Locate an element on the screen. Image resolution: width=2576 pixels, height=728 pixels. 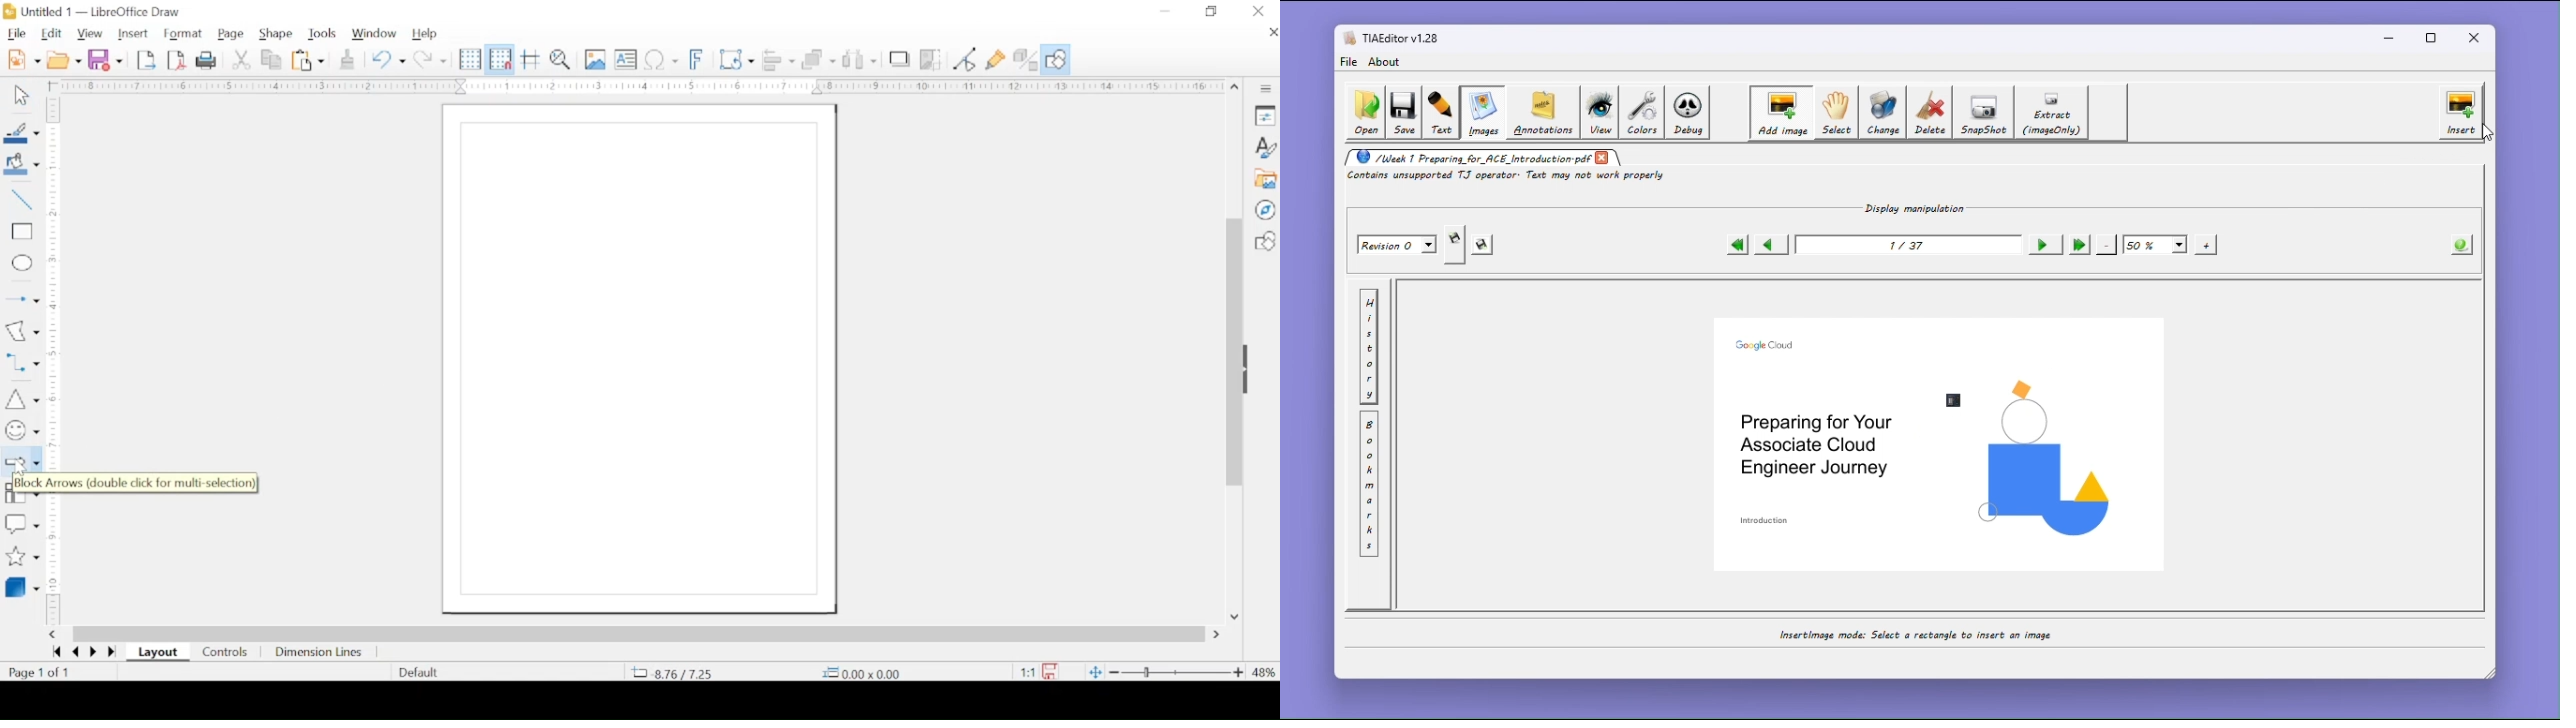
scroll down arrow is located at coordinates (1234, 617).